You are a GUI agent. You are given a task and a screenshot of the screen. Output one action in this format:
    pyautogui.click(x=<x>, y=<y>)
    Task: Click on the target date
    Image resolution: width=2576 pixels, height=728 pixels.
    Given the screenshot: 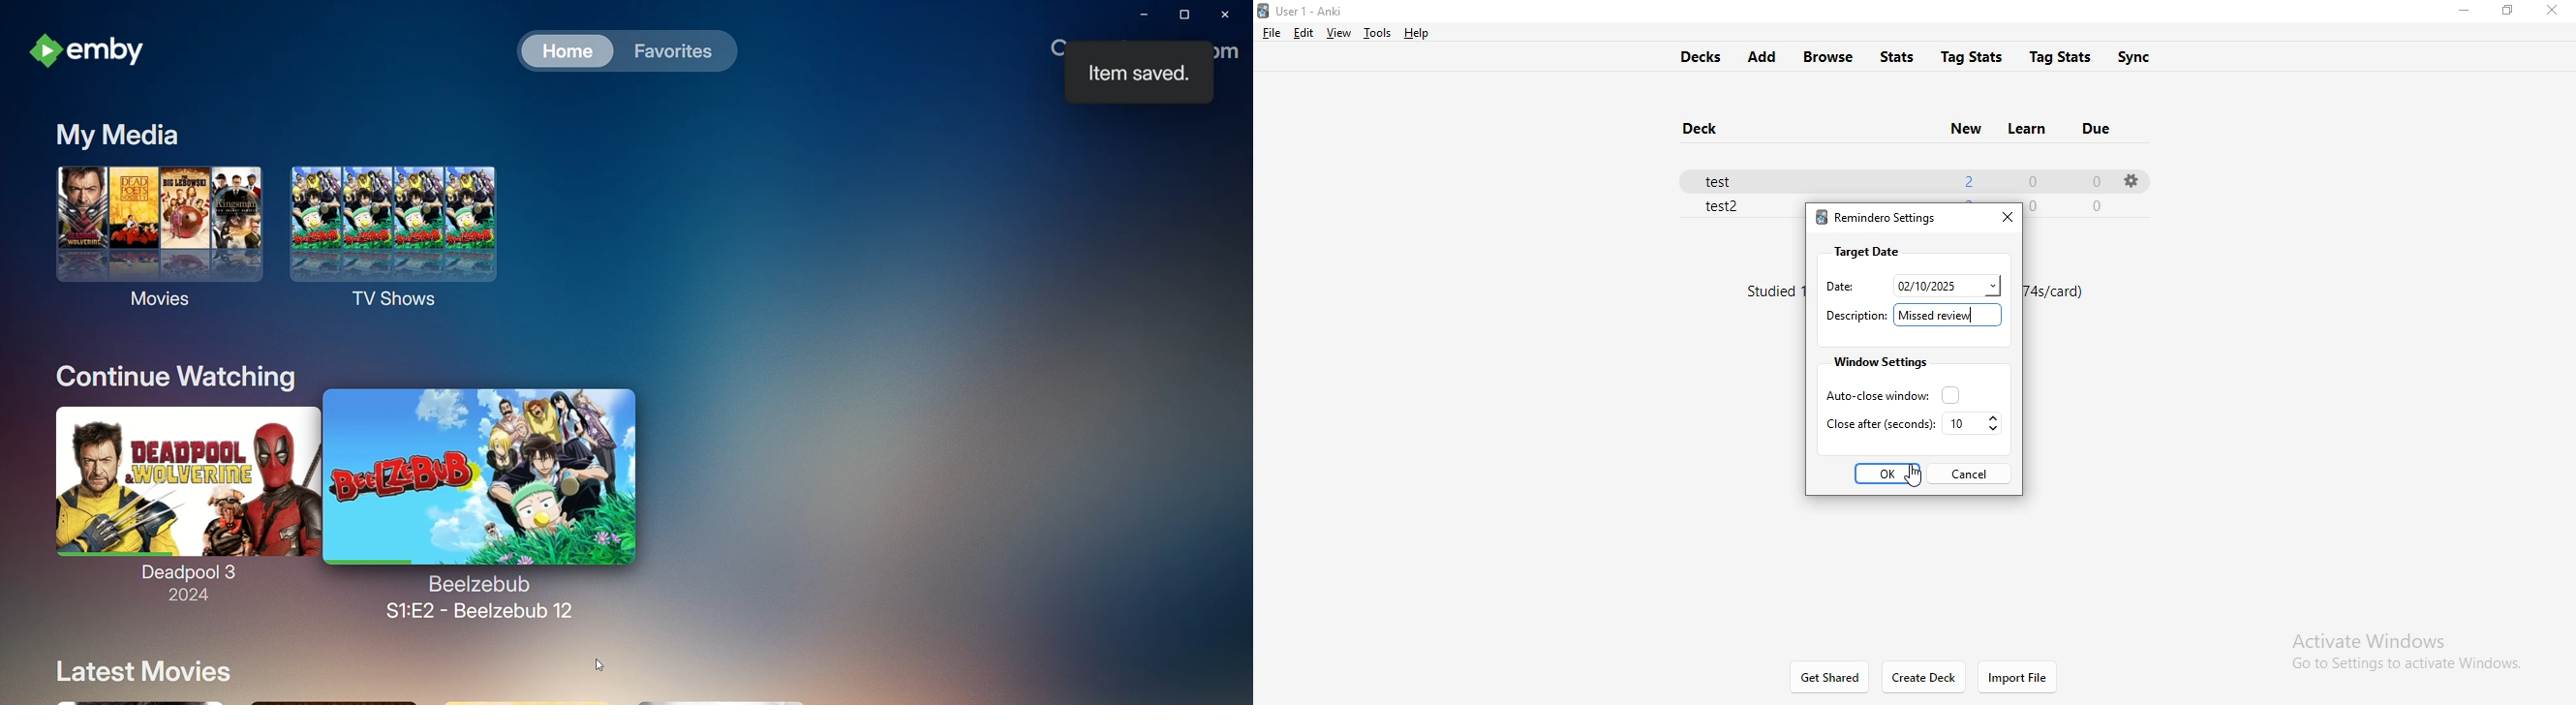 What is the action you would take?
    pyautogui.click(x=1866, y=251)
    